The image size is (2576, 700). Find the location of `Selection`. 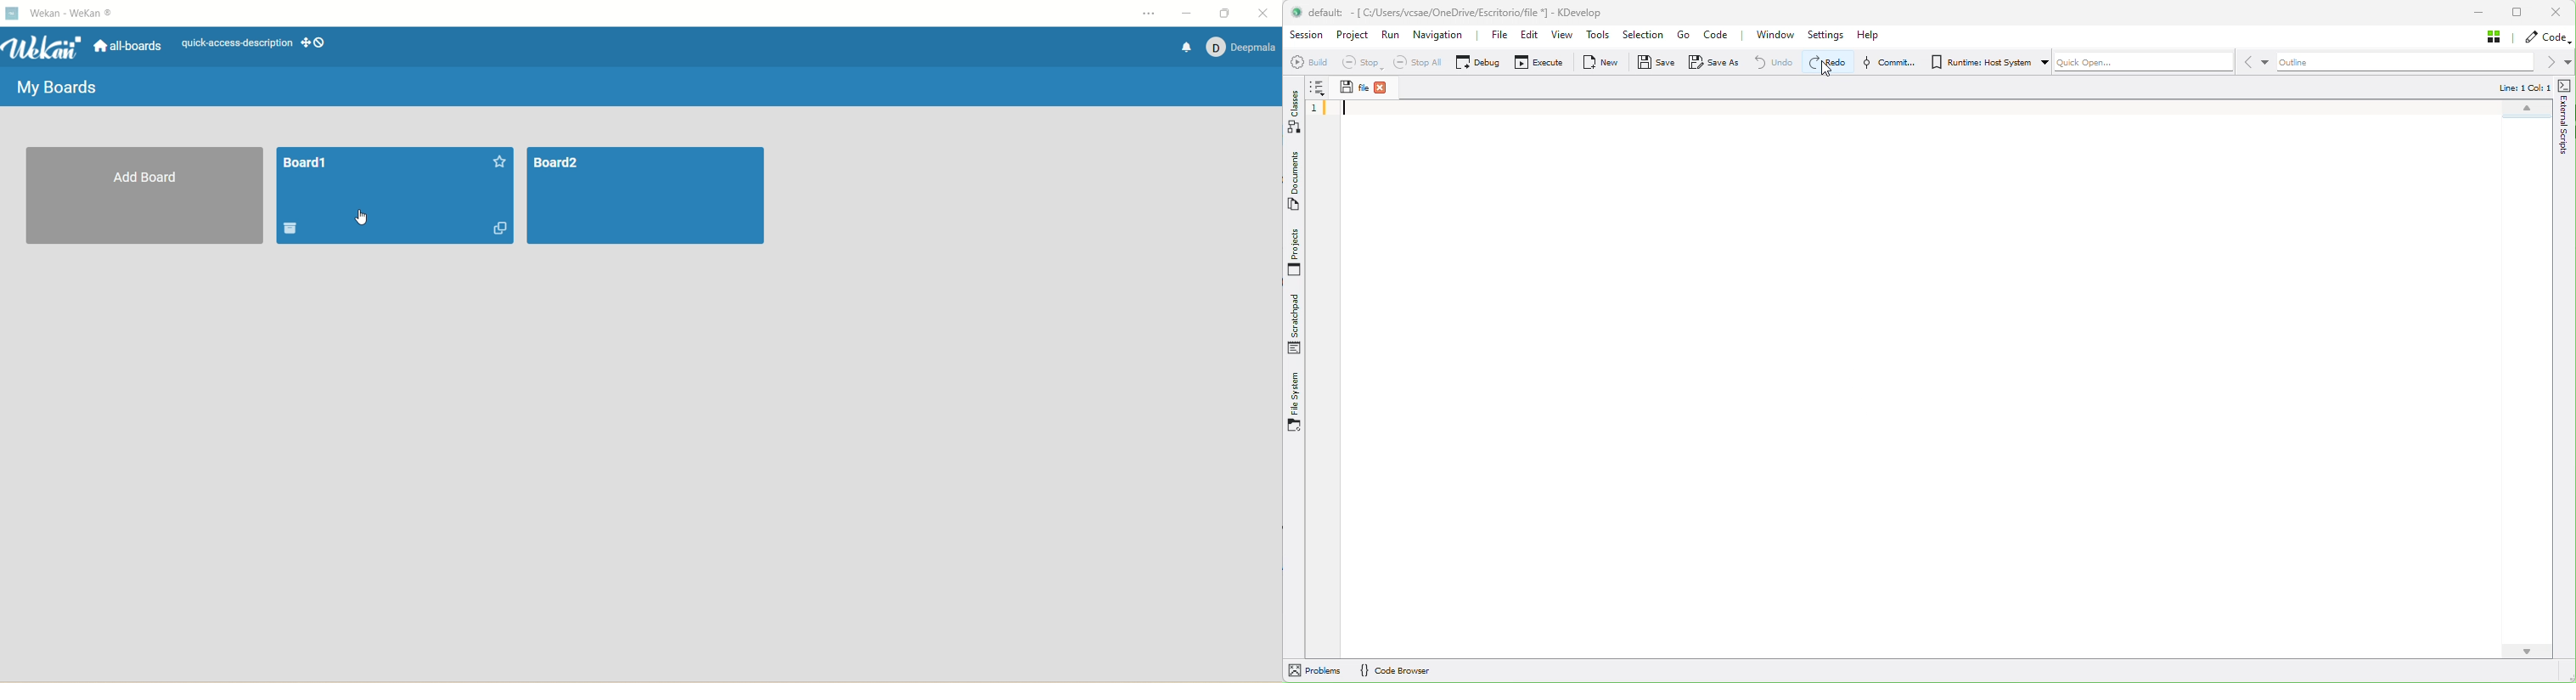

Selection is located at coordinates (1645, 36).